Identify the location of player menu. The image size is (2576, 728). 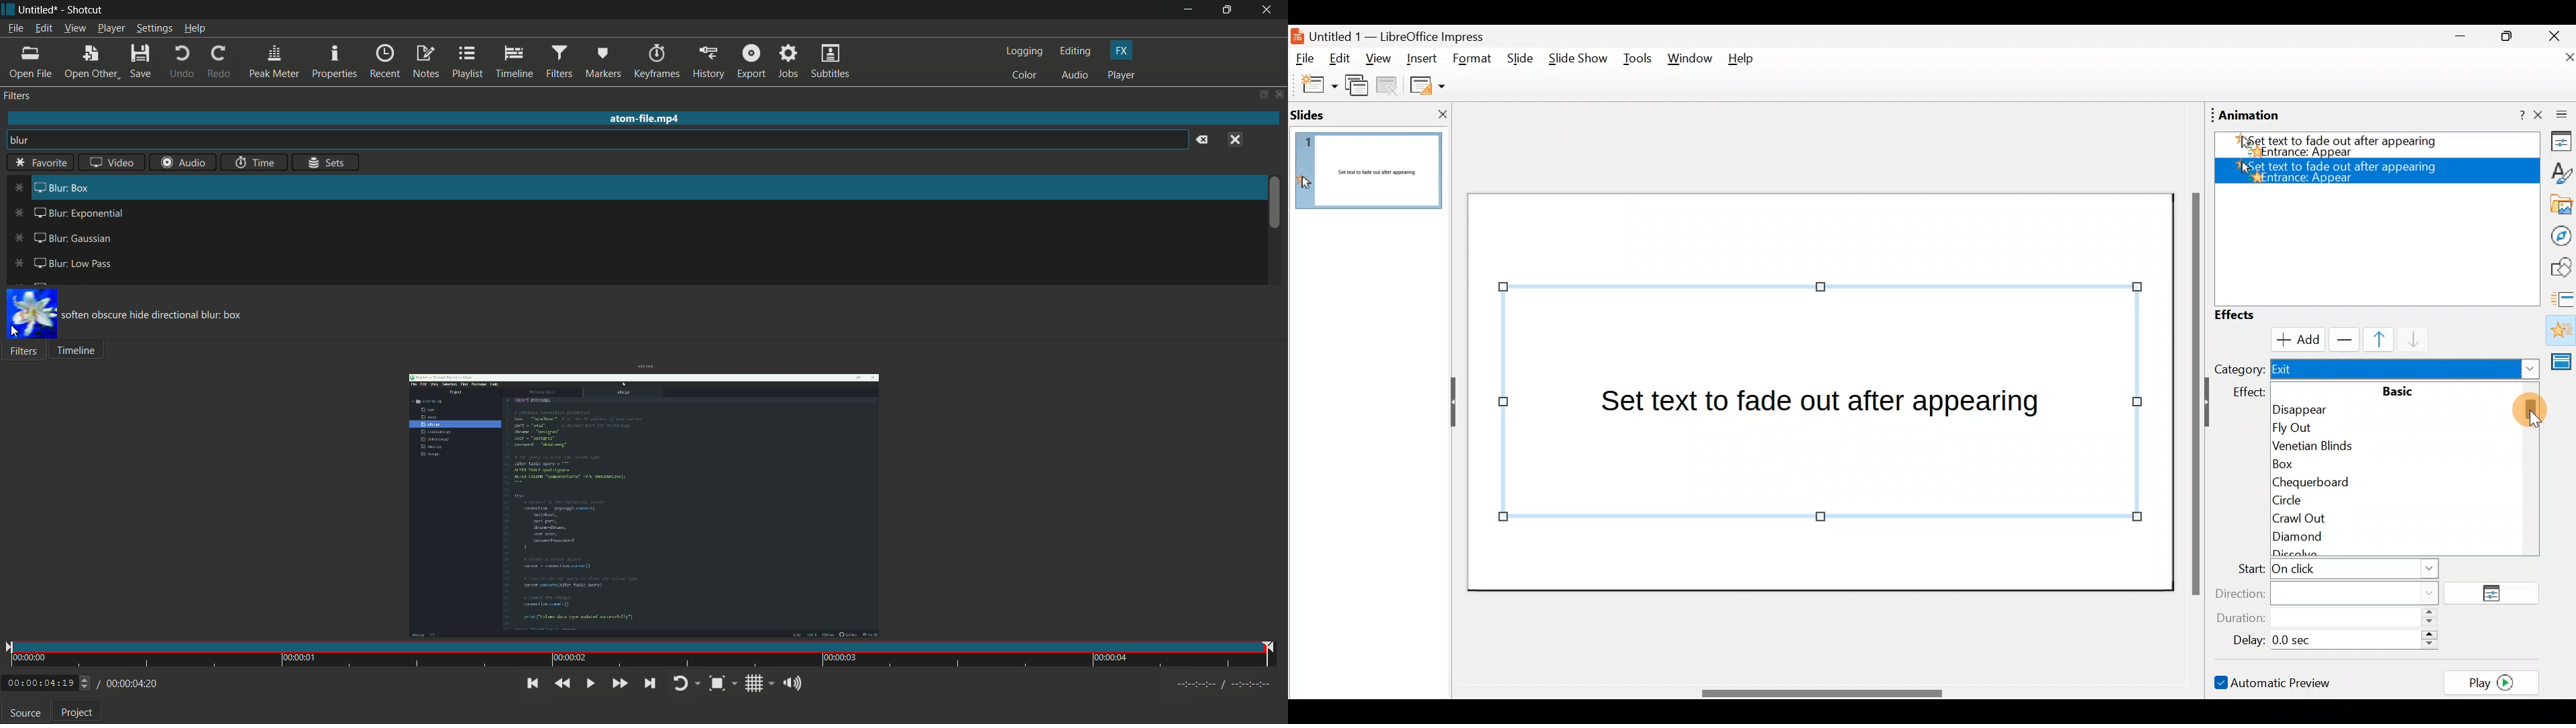
(112, 29).